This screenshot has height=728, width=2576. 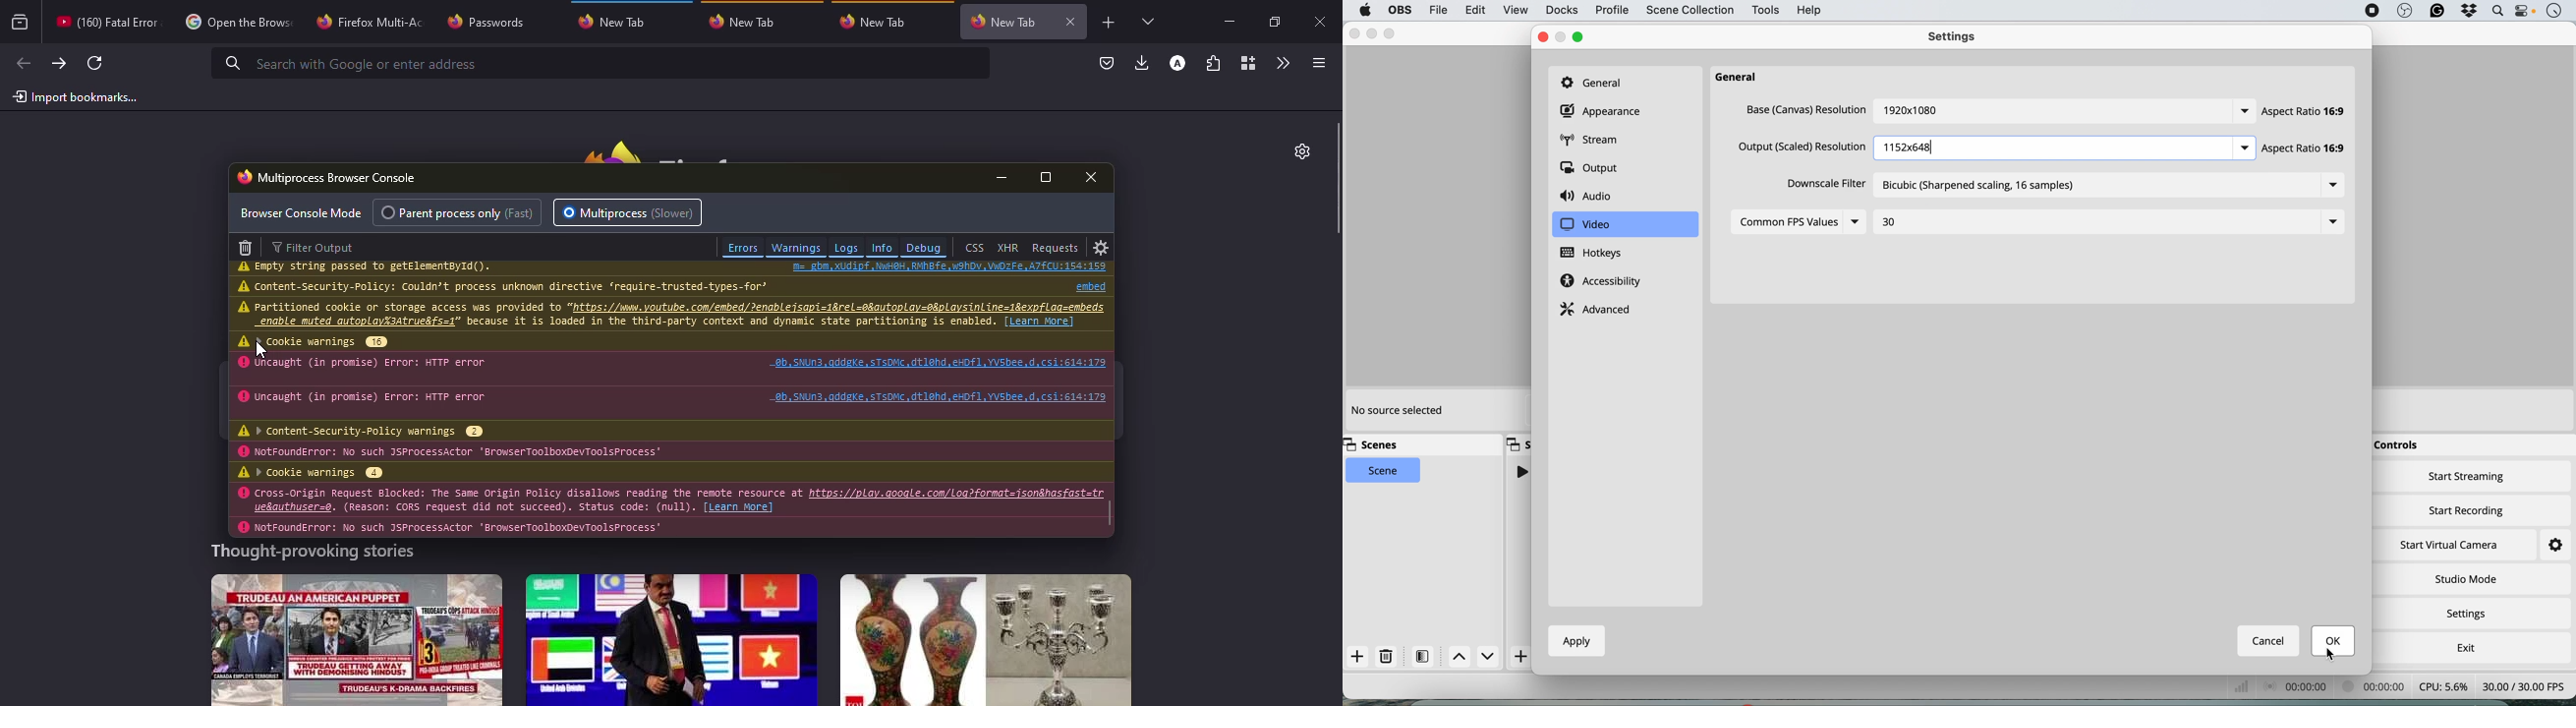 I want to click on Copy , so click(x=1519, y=443).